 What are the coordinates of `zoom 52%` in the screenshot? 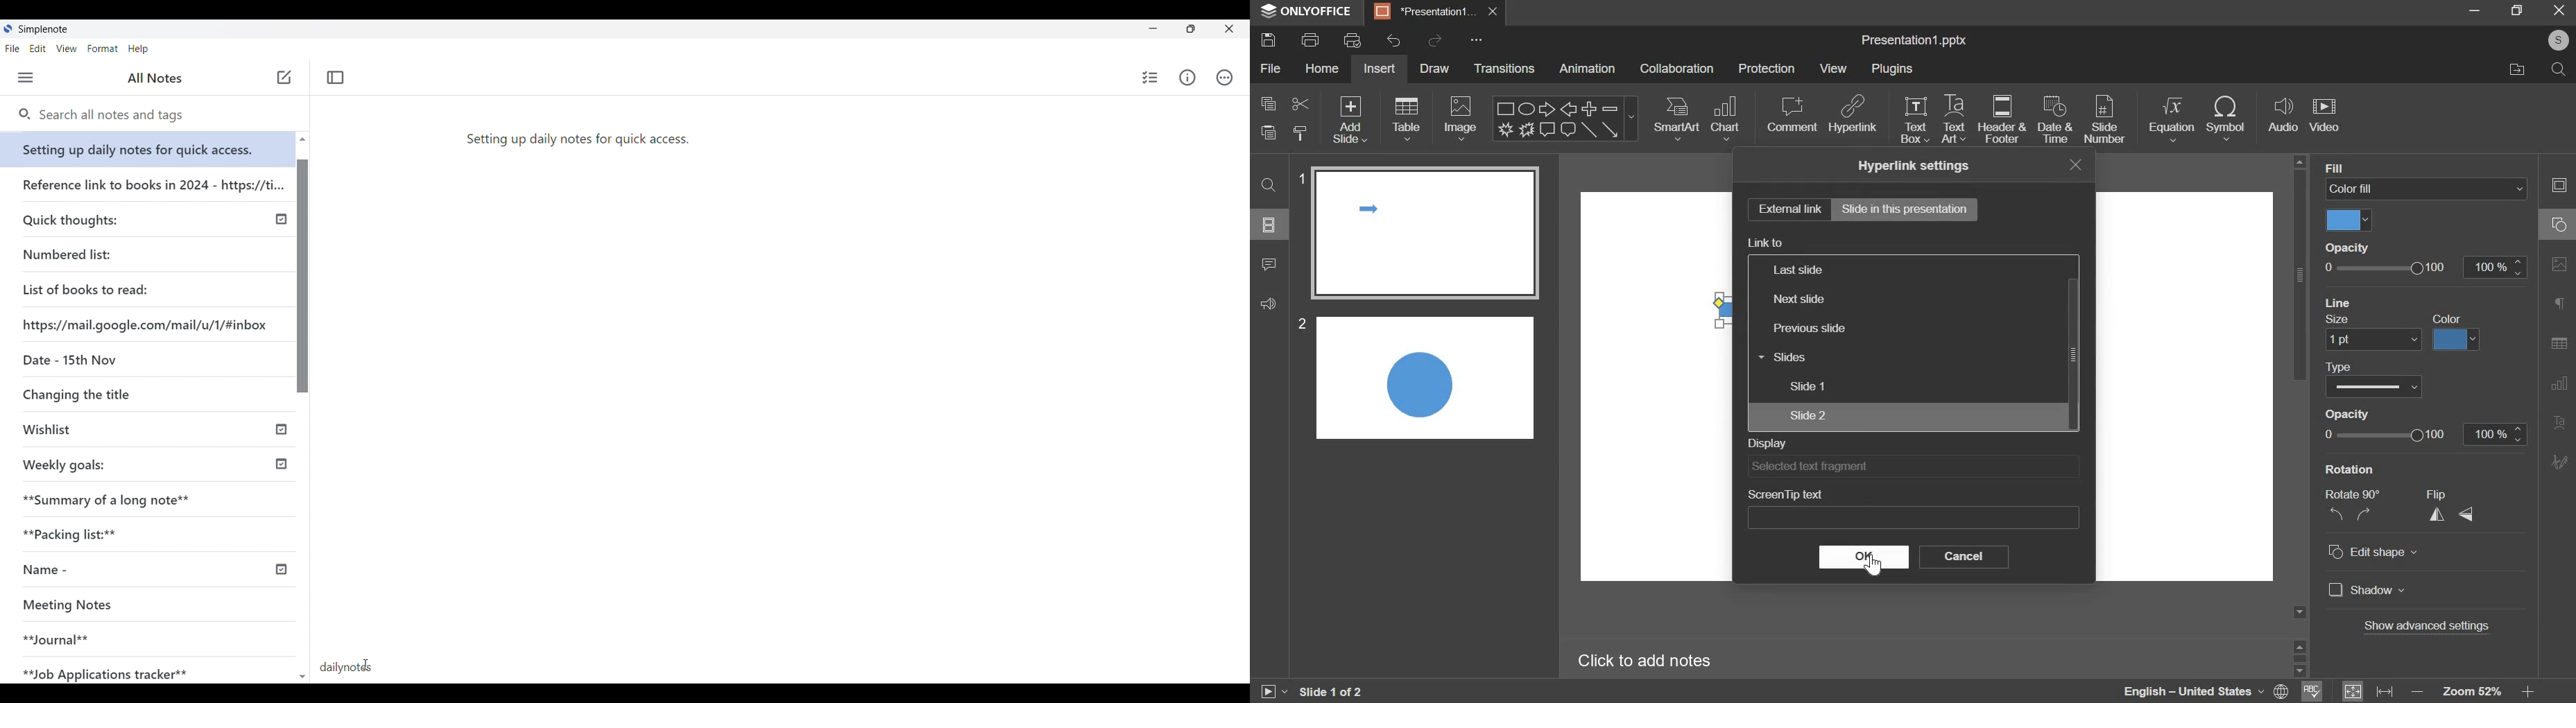 It's located at (2471, 691).